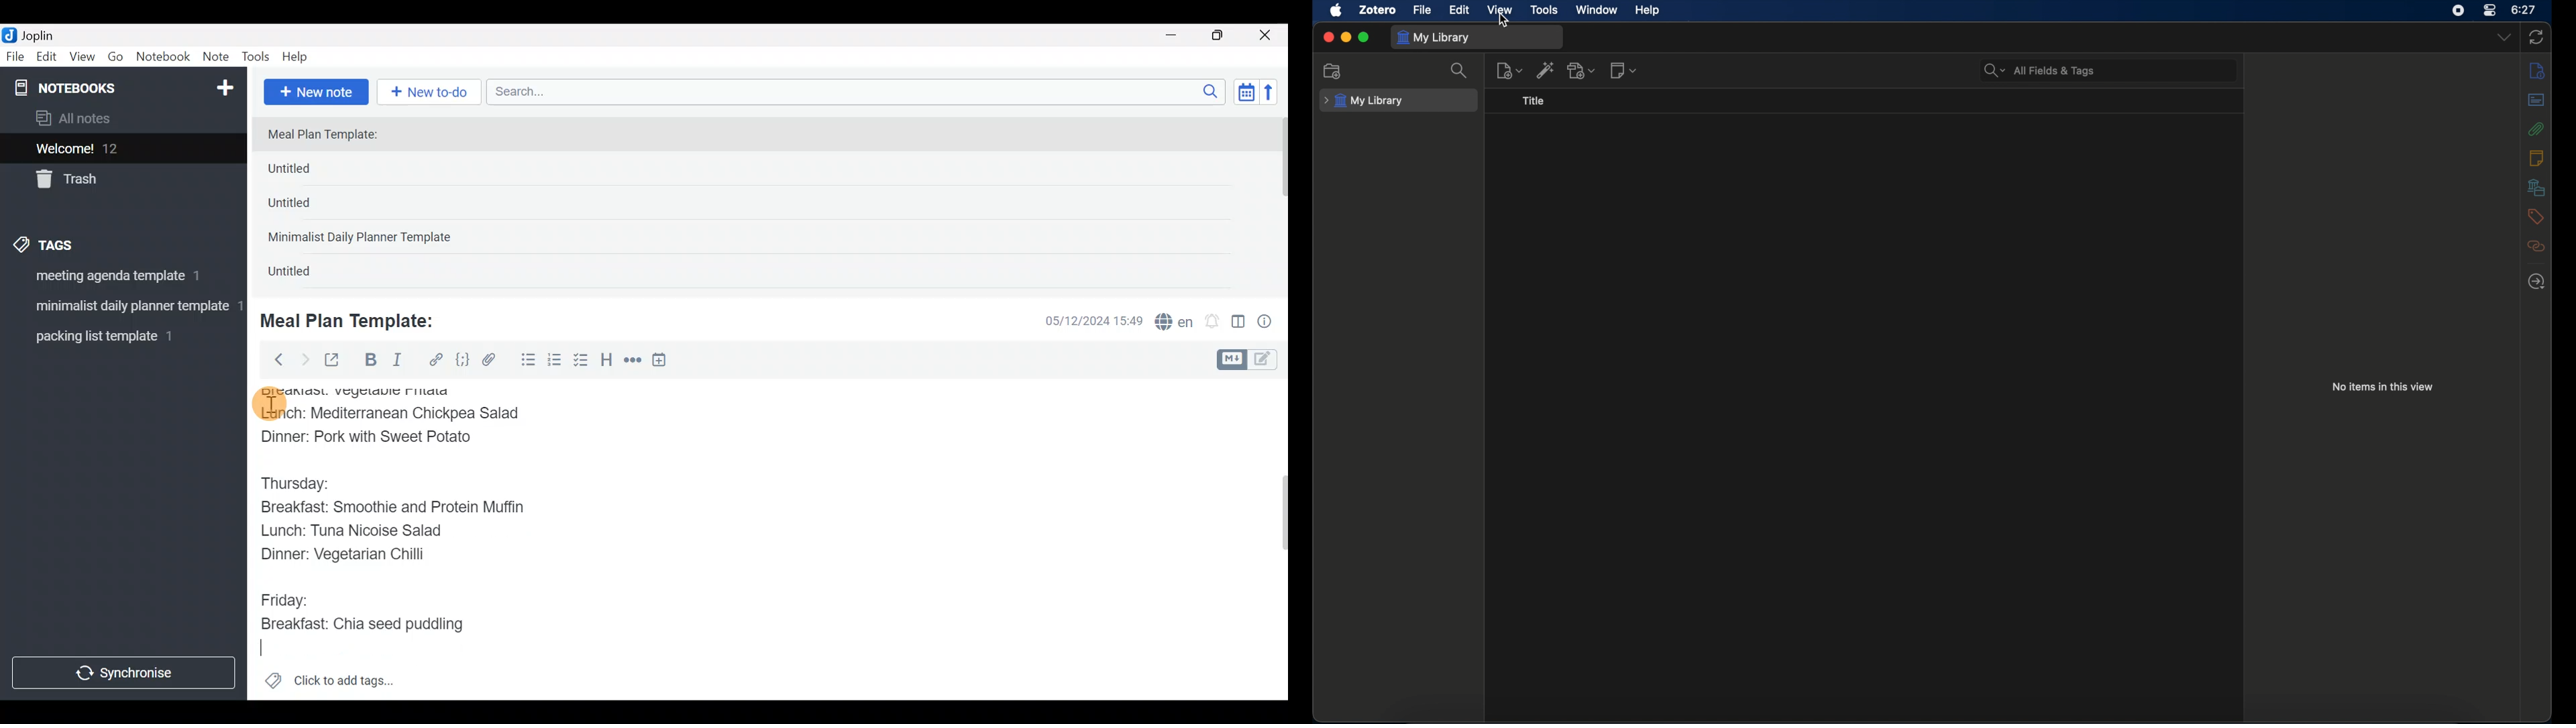 This screenshot has width=2576, height=728. What do you see at coordinates (1422, 10) in the screenshot?
I see `file` at bounding box center [1422, 10].